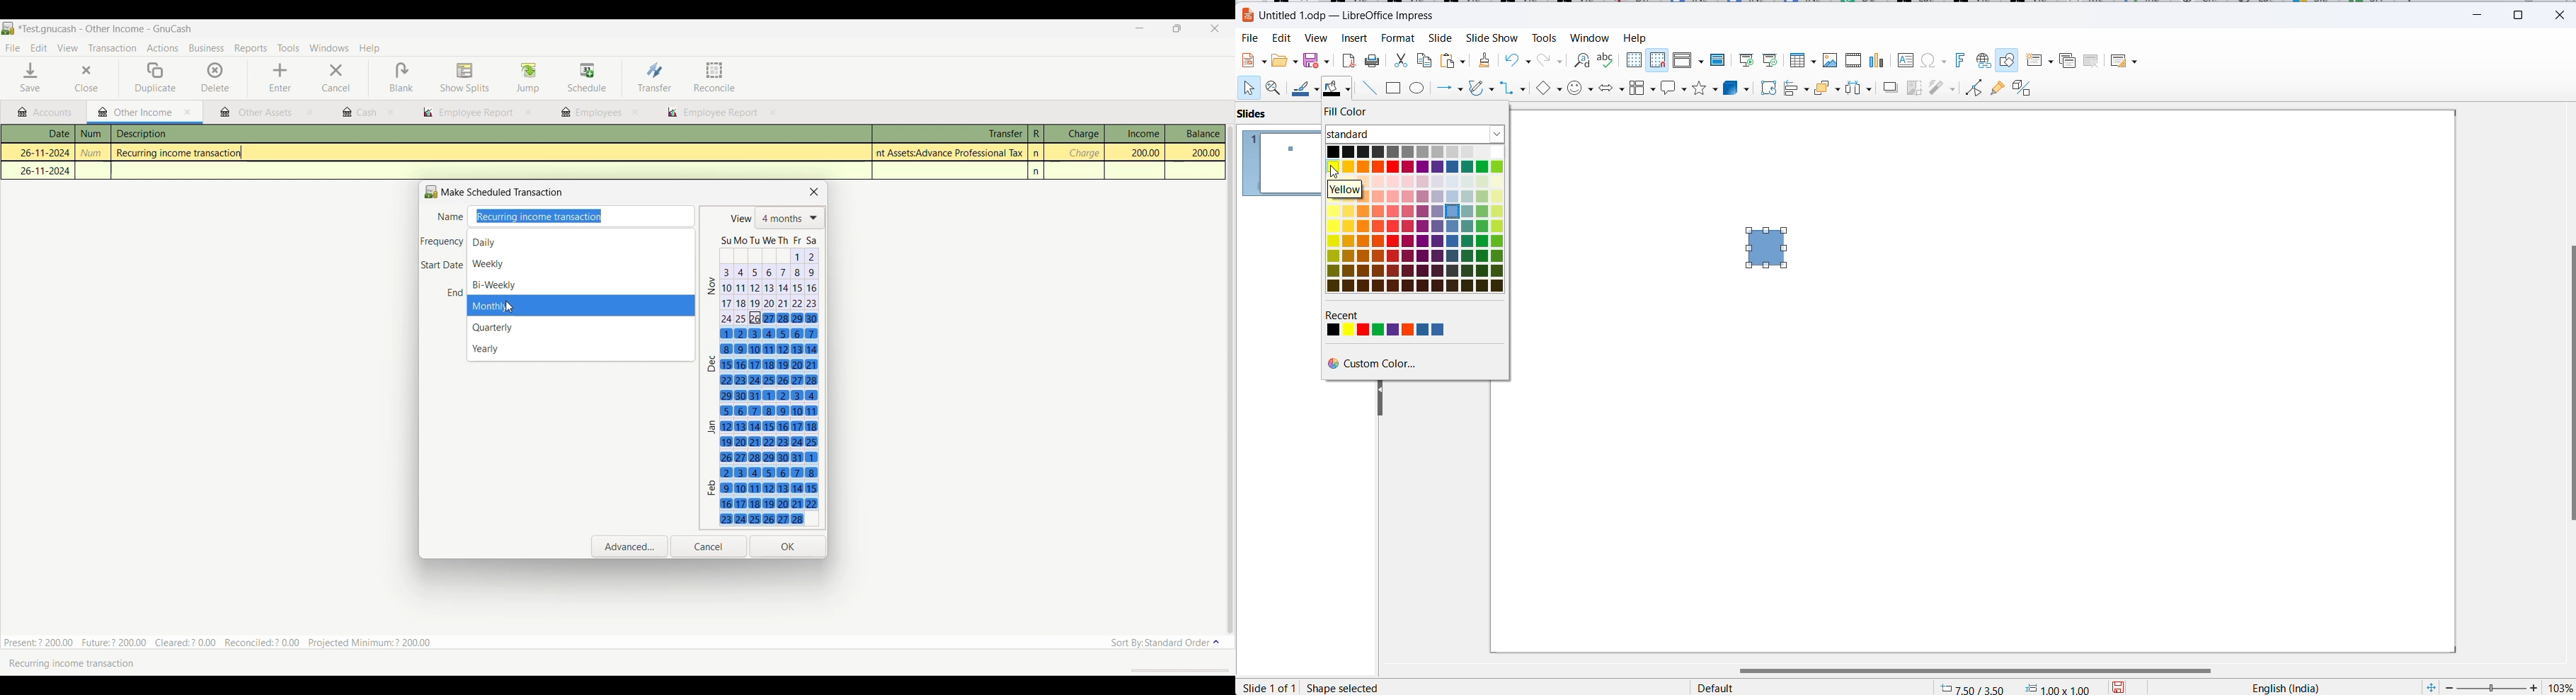 The width and height of the screenshot is (2576, 700). What do you see at coordinates (1879, 61) in the screenshot?
I see `Insert charts` at bounding box center [1879, 61].